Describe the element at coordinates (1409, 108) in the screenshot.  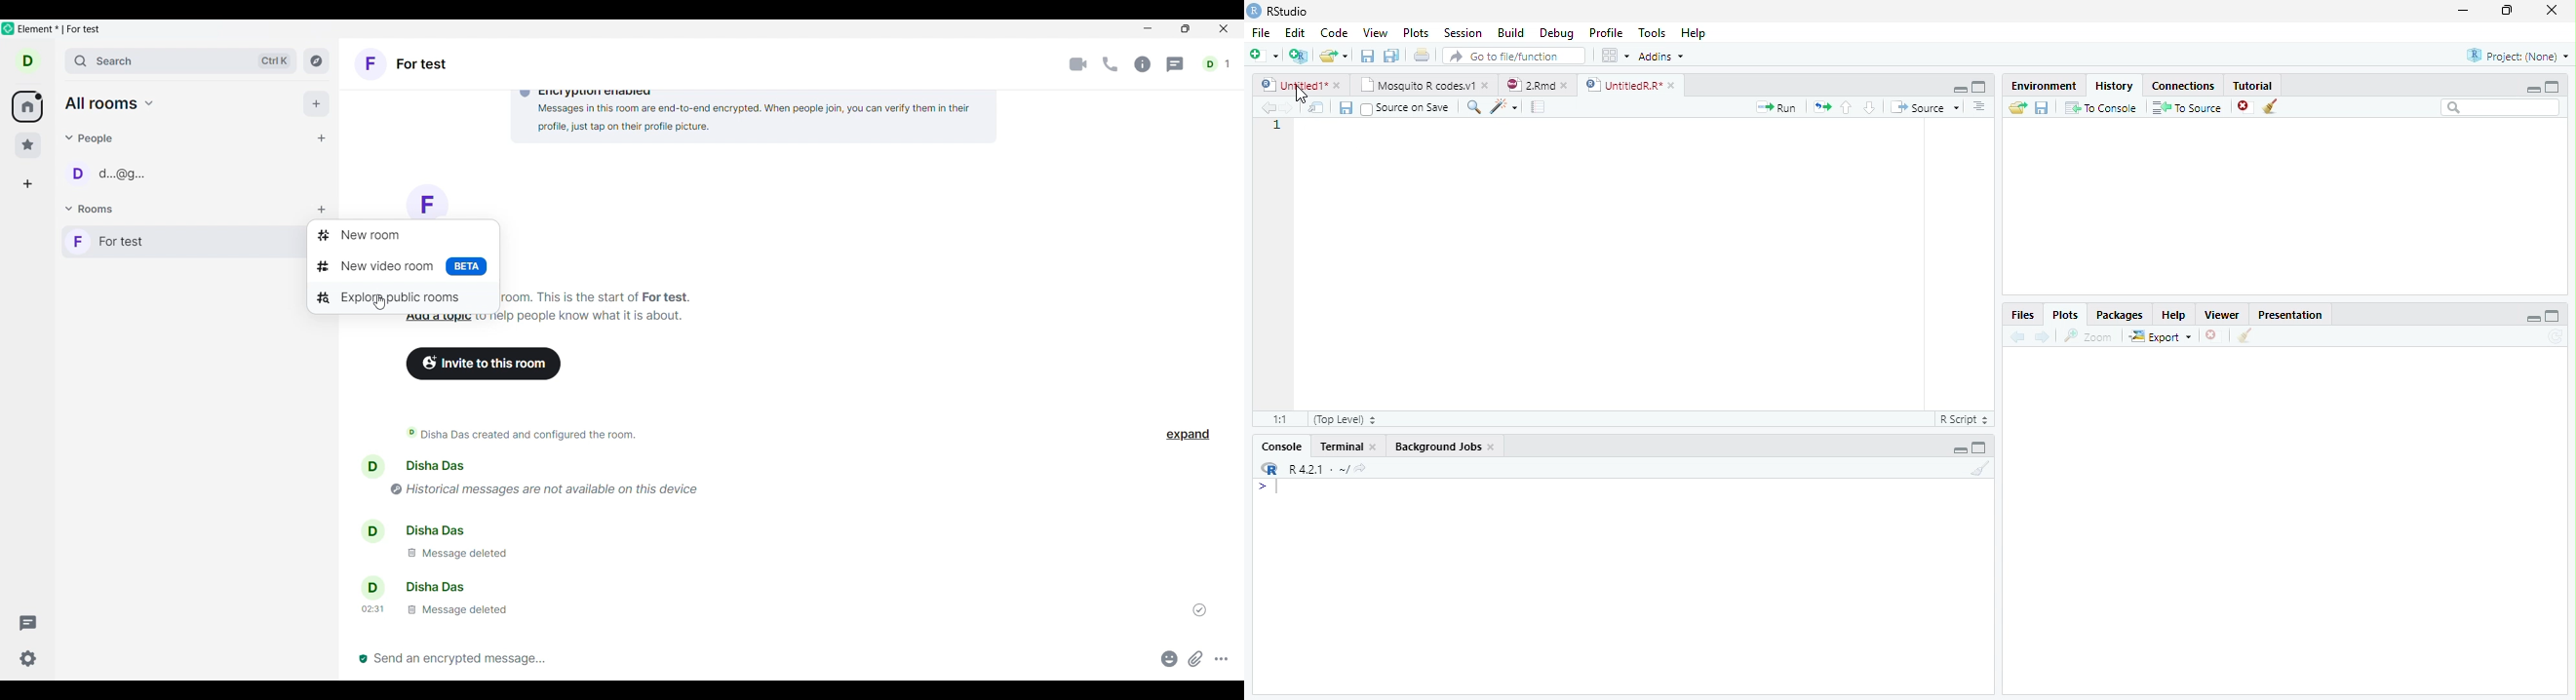
I see `Source on save` at that location.